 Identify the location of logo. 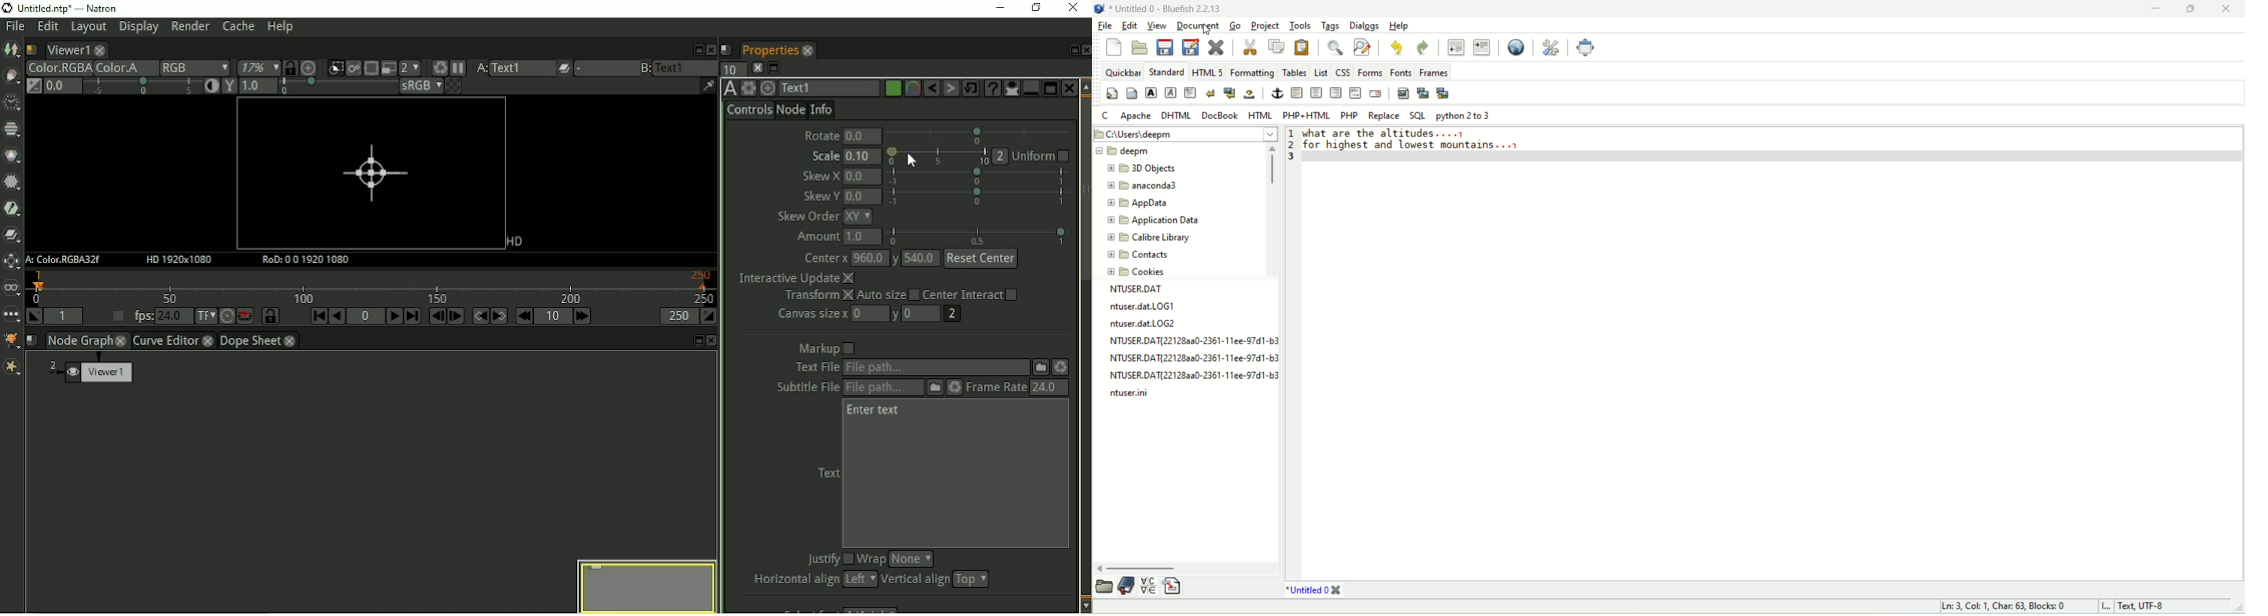
(1099, 8).